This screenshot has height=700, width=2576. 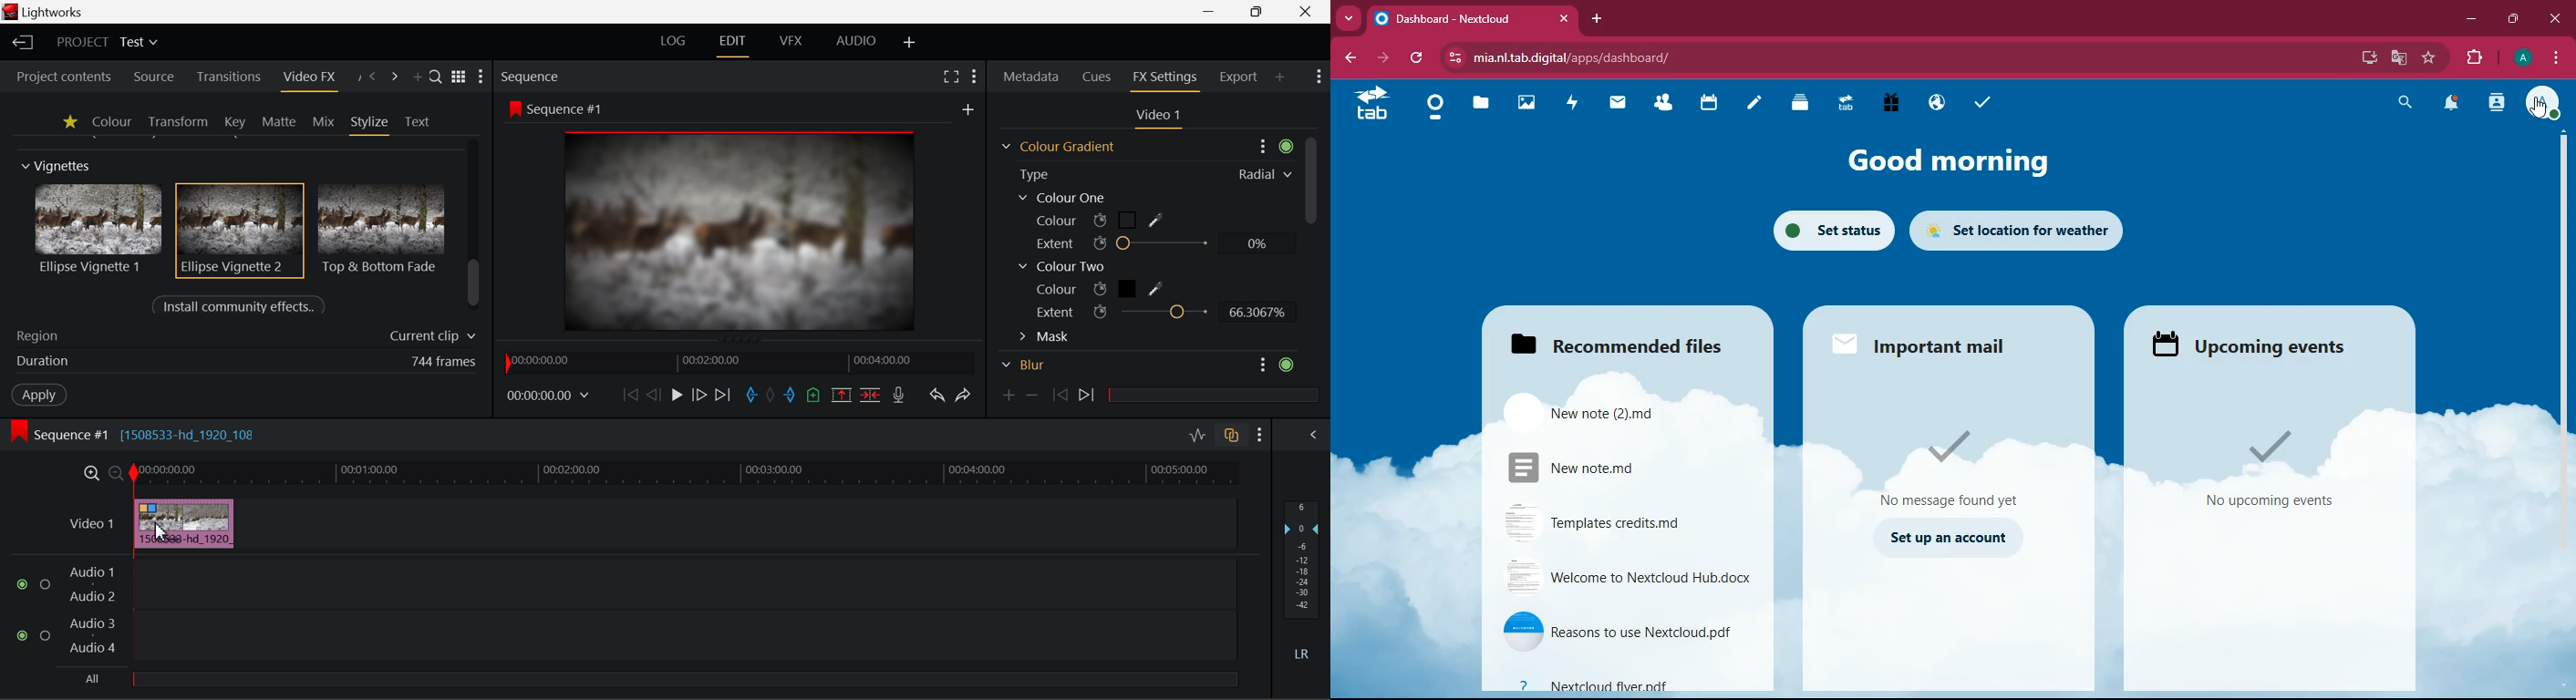 I want to click on events, so click(x=2280, y=472).